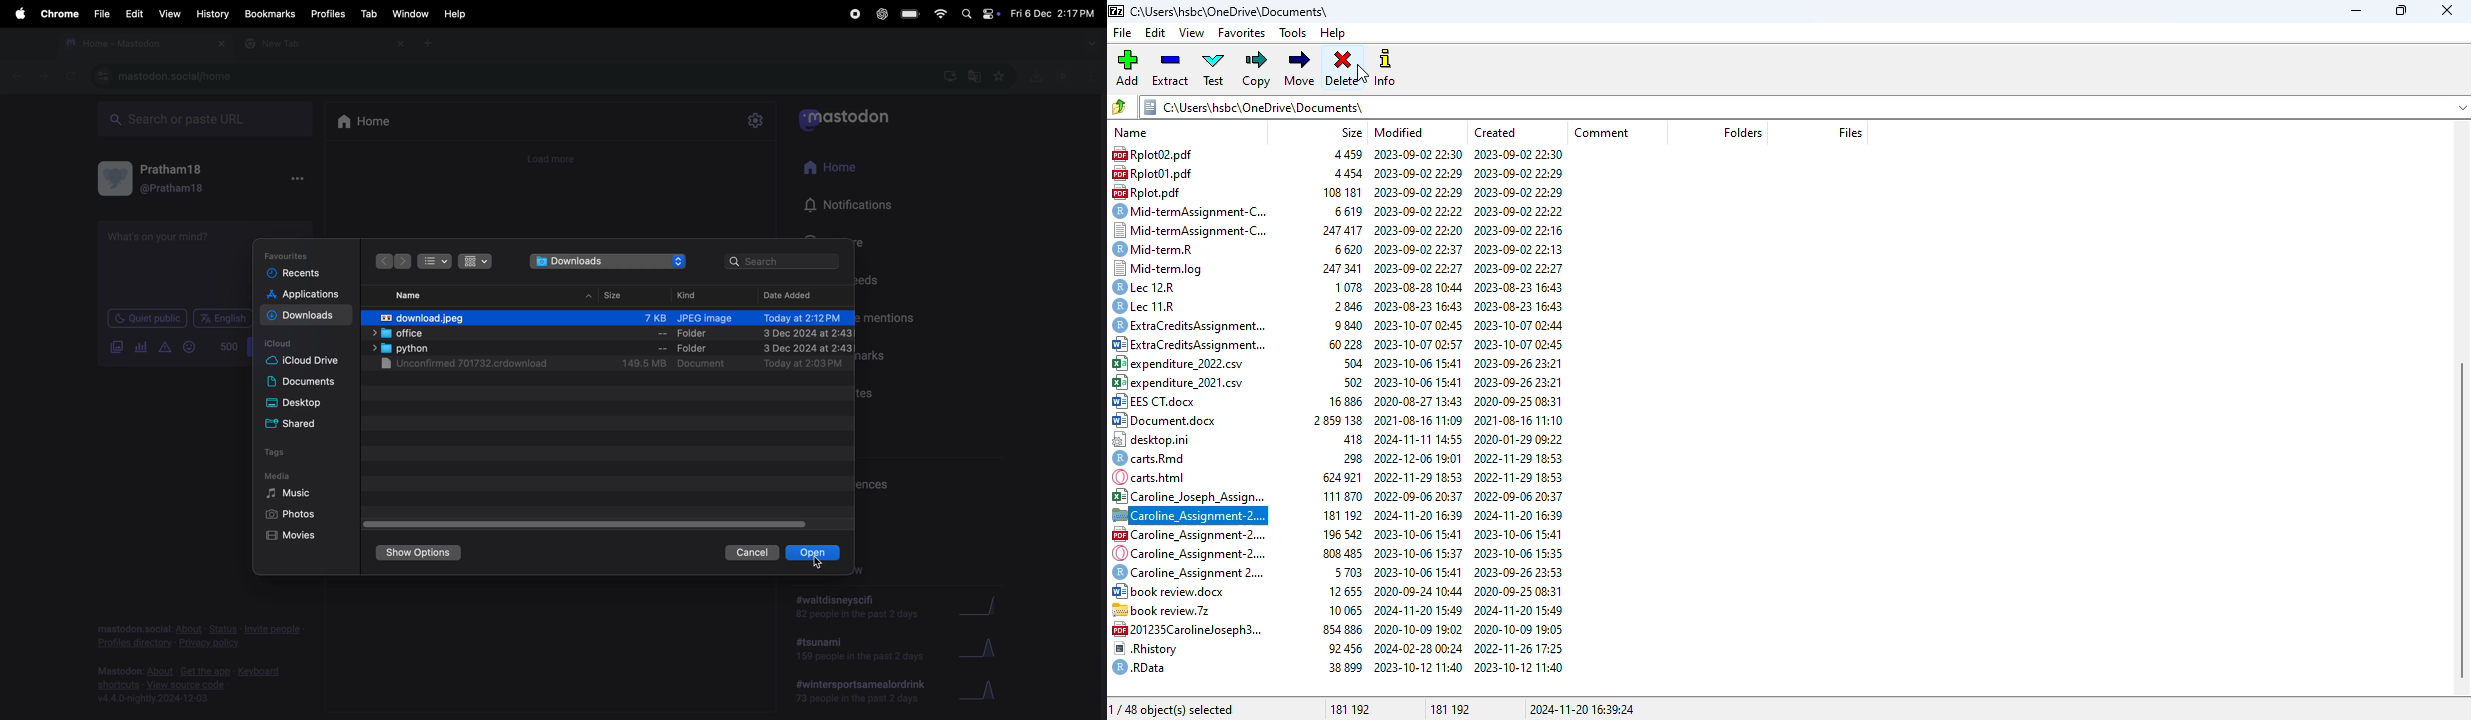 Image resolution: width=2492 pixels, height=728 pixels. Describe the element at coordinates (1416, 590) in the screenshot. I see `2020-09-24 10:44` at that location.